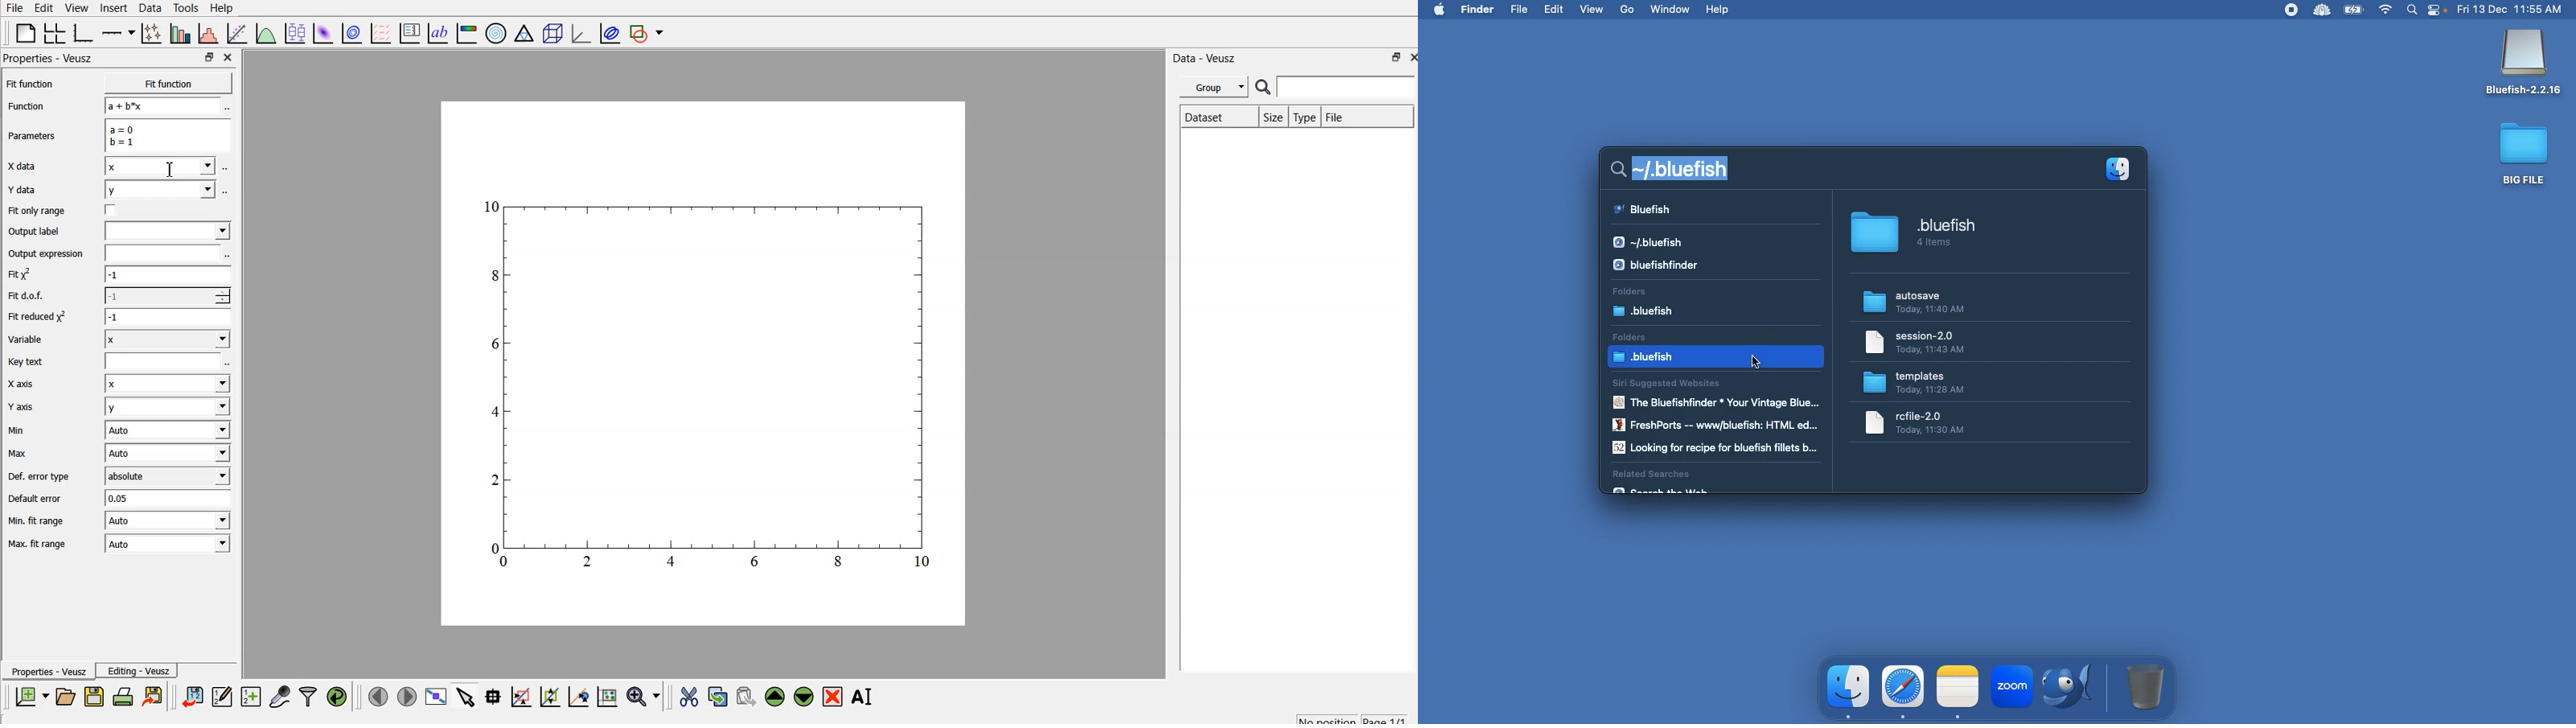 This screenshot has height=728, width=2576. Describe the element at coordinates (36, 429) in the screenshot. I see `Min` at that location.